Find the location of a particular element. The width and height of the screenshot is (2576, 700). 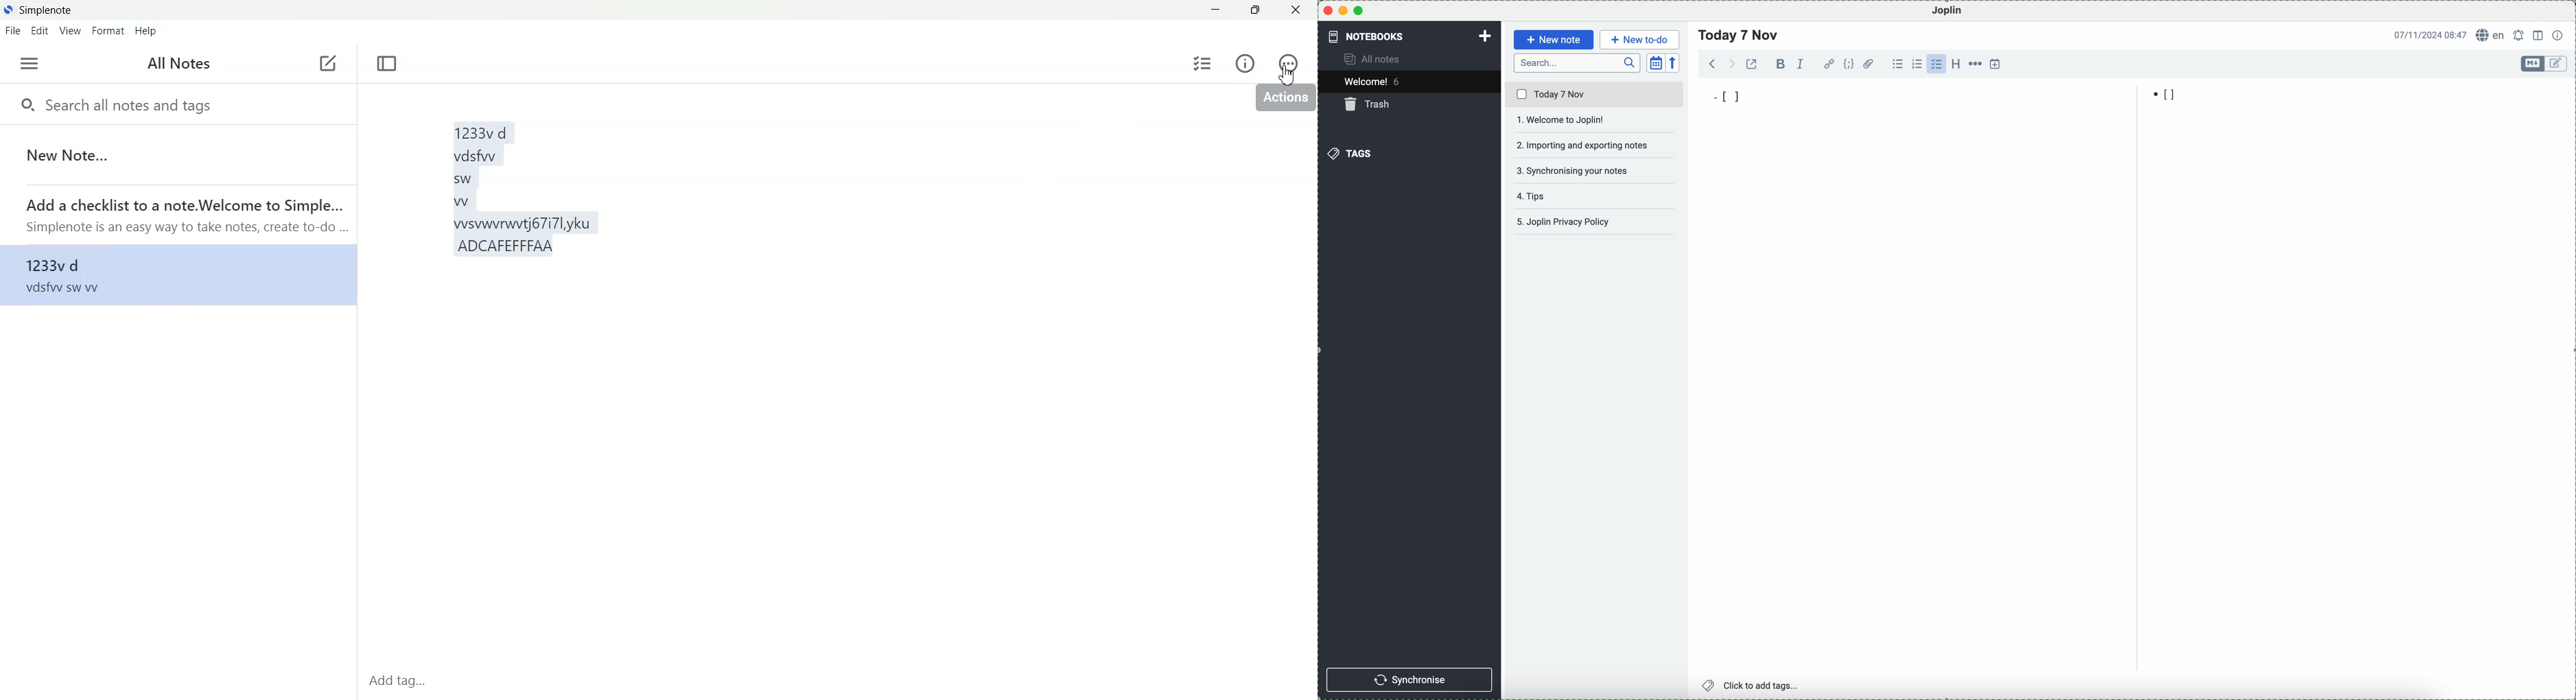

toggle sort order field is located at coordinates (1656, 63).